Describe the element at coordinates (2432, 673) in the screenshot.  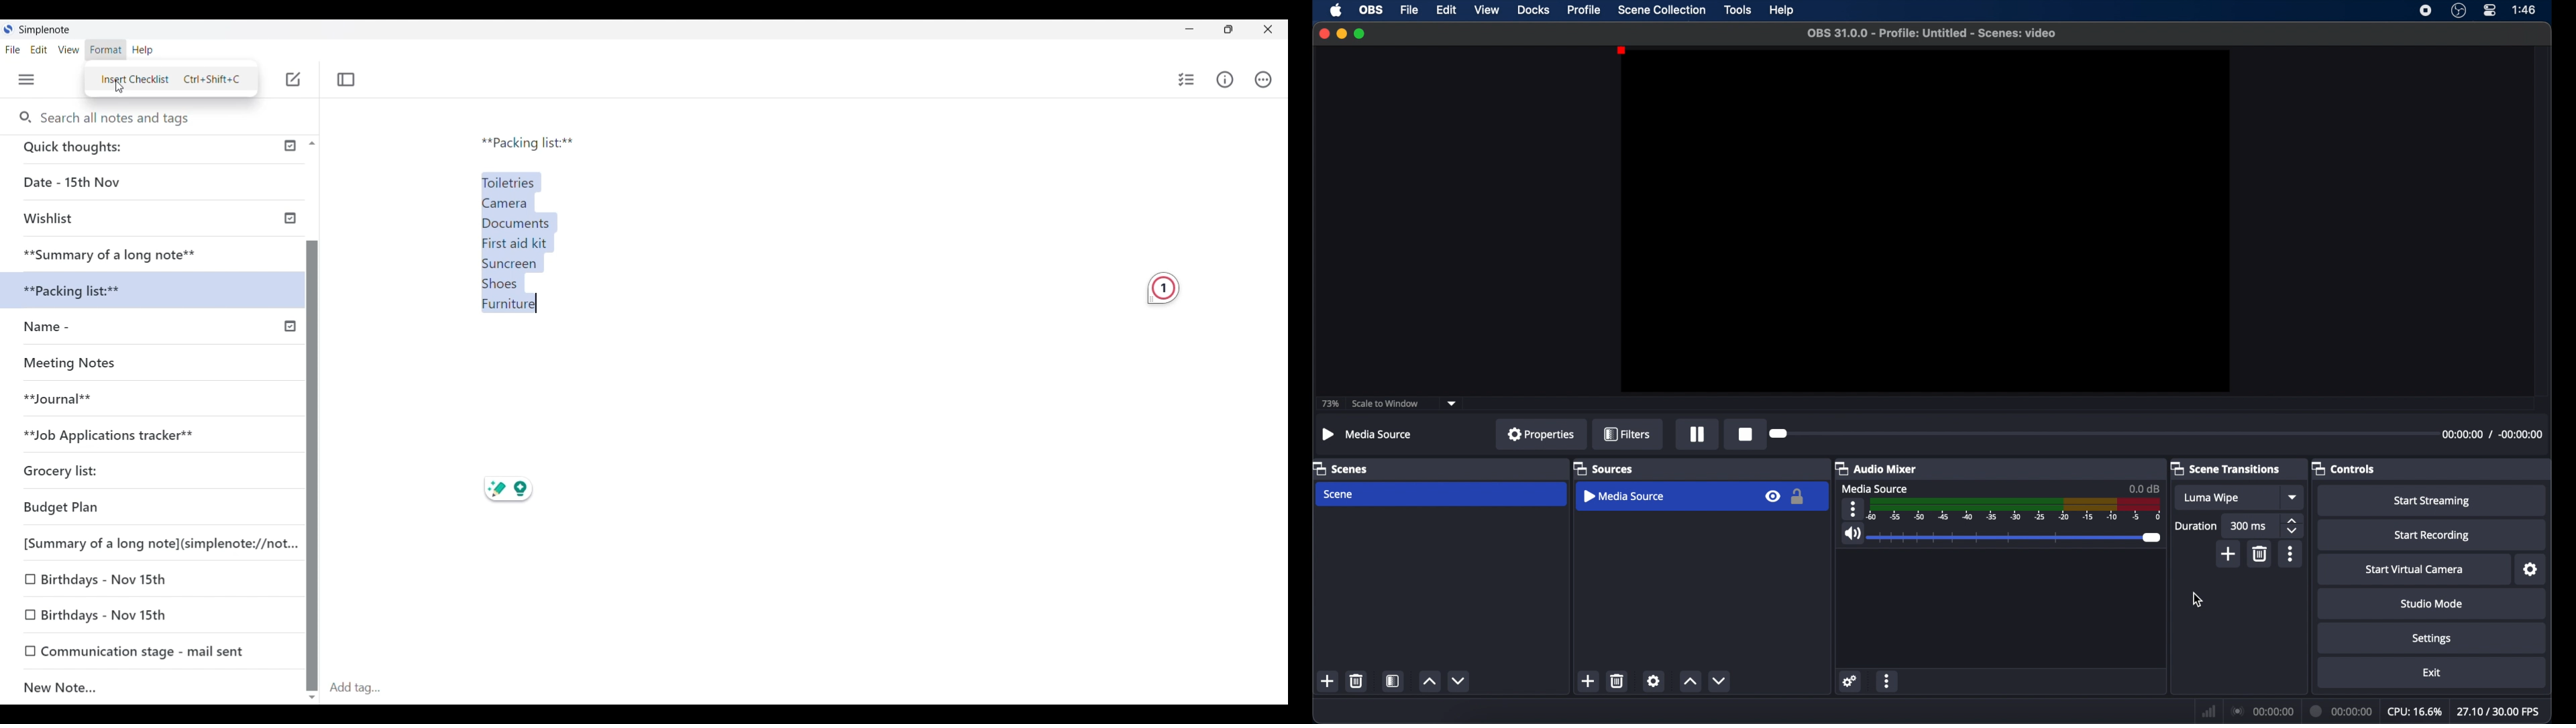
I see `exit` at that location.